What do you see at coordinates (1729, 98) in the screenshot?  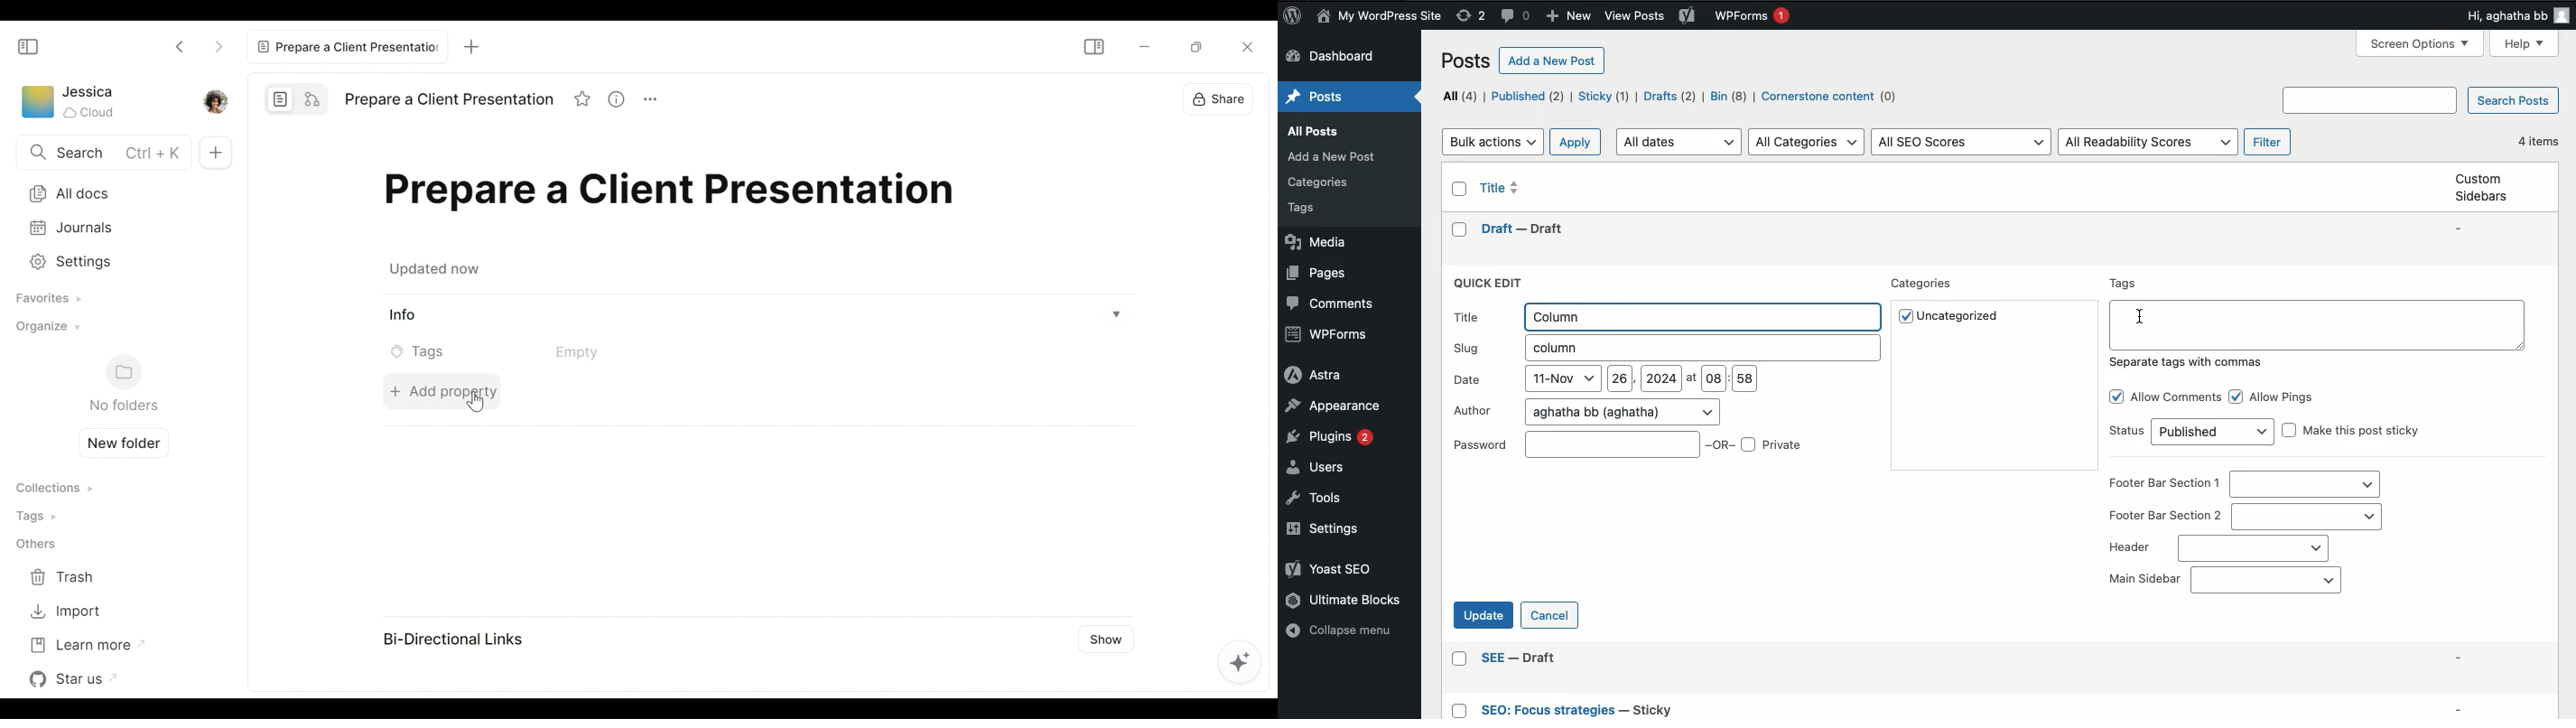 I see `Bin` at bounding box center [1729, 98].